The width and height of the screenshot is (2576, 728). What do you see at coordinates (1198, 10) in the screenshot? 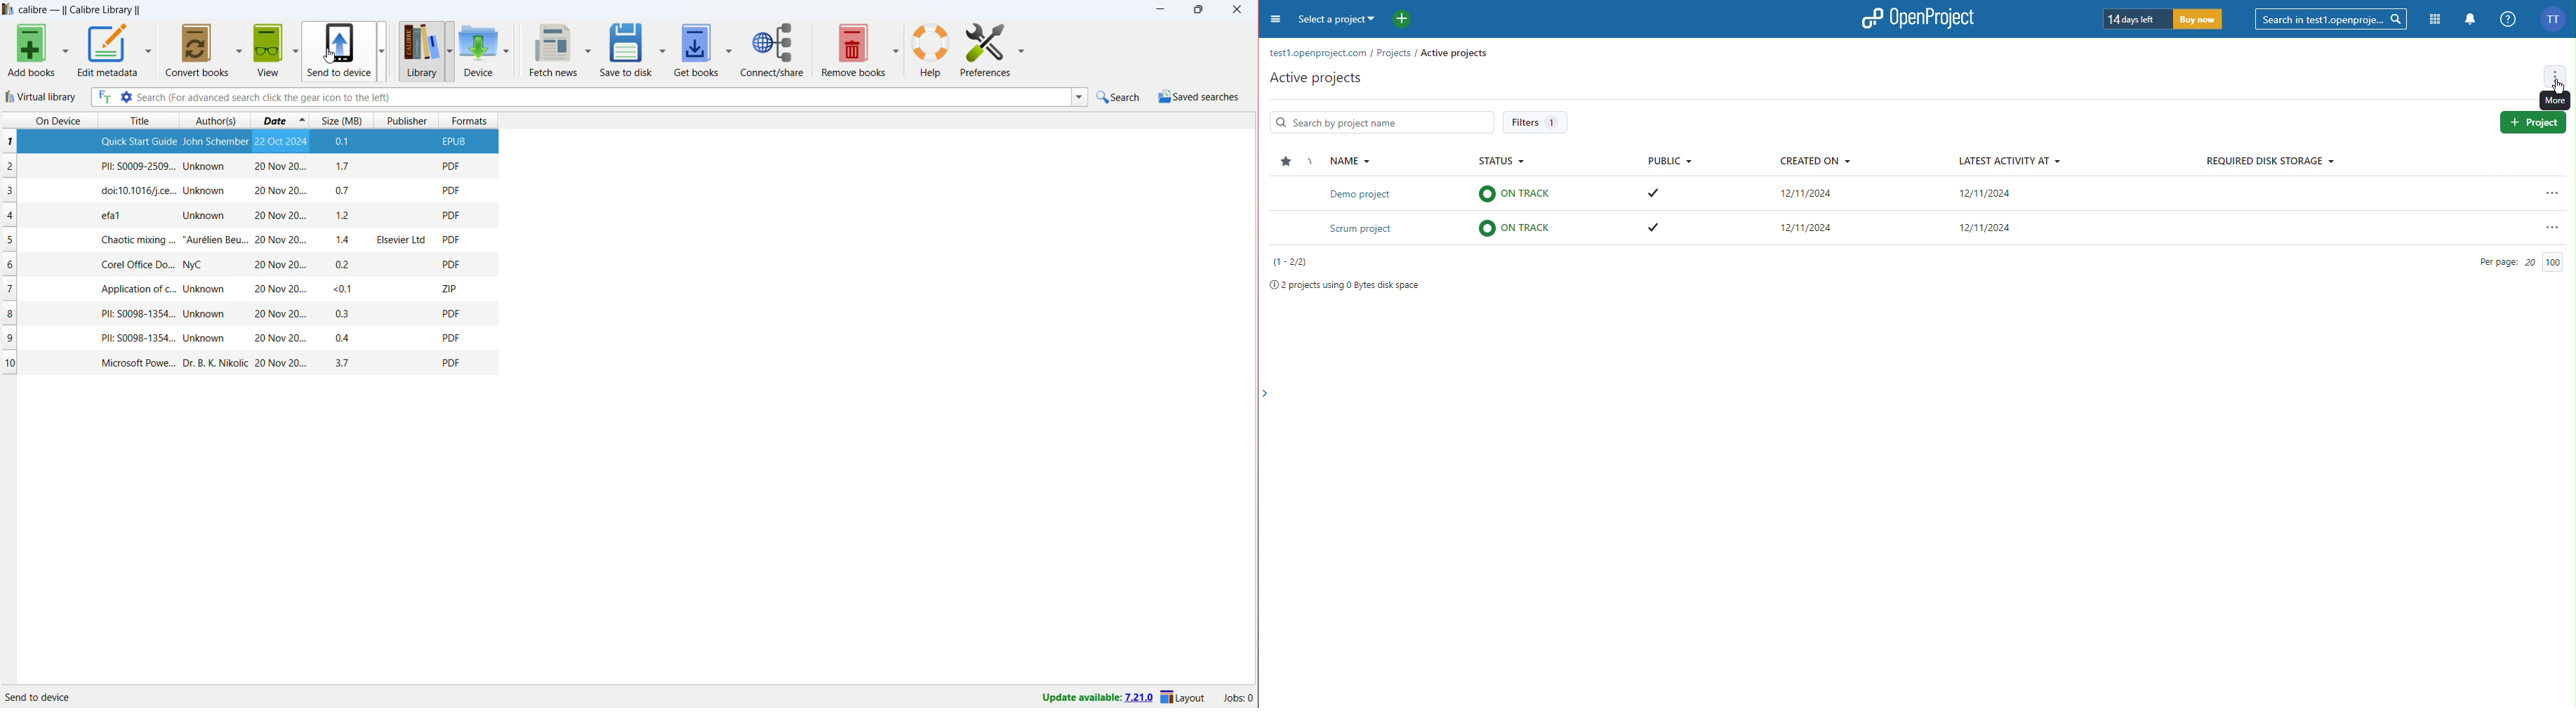
I see `maximize` at bounding box center [1198, 10].